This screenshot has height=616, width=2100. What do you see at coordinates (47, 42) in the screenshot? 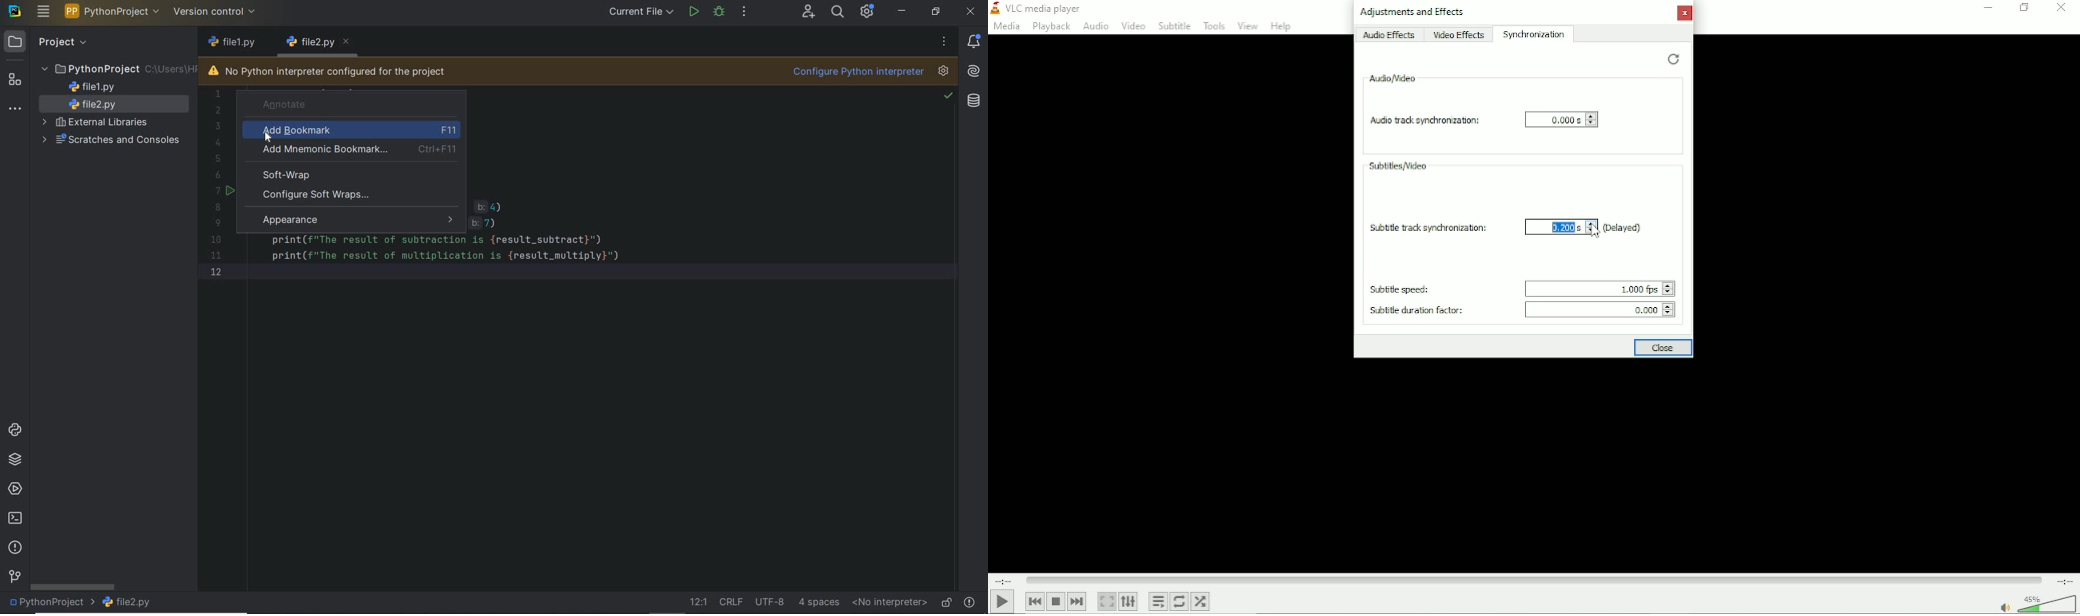
I see `project` at bounding box center [47, 42].